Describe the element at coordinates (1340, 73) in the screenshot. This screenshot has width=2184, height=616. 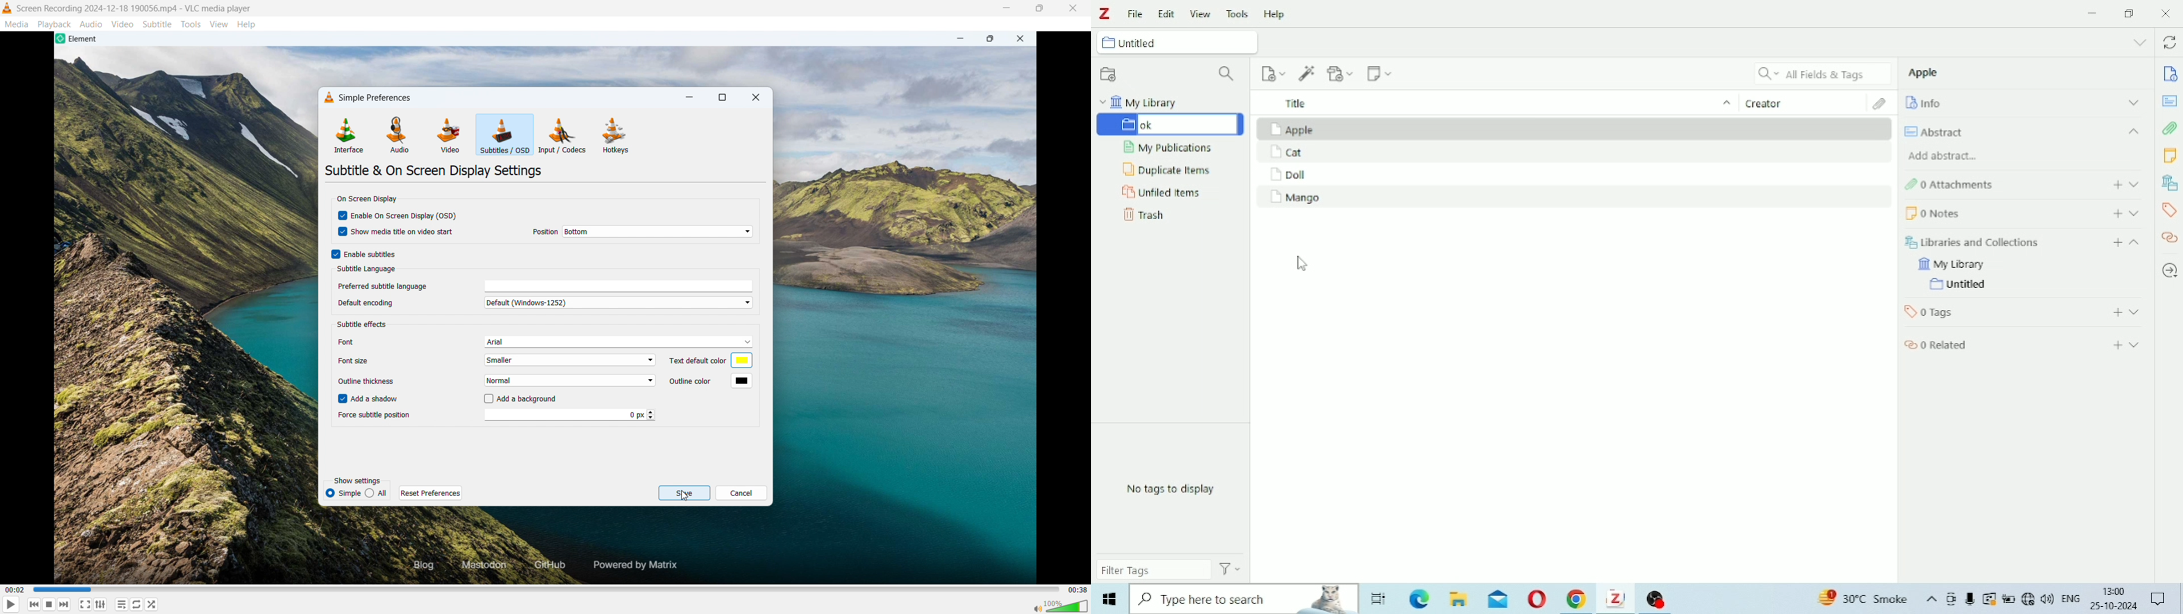
I see `Add Attachment` at that location.